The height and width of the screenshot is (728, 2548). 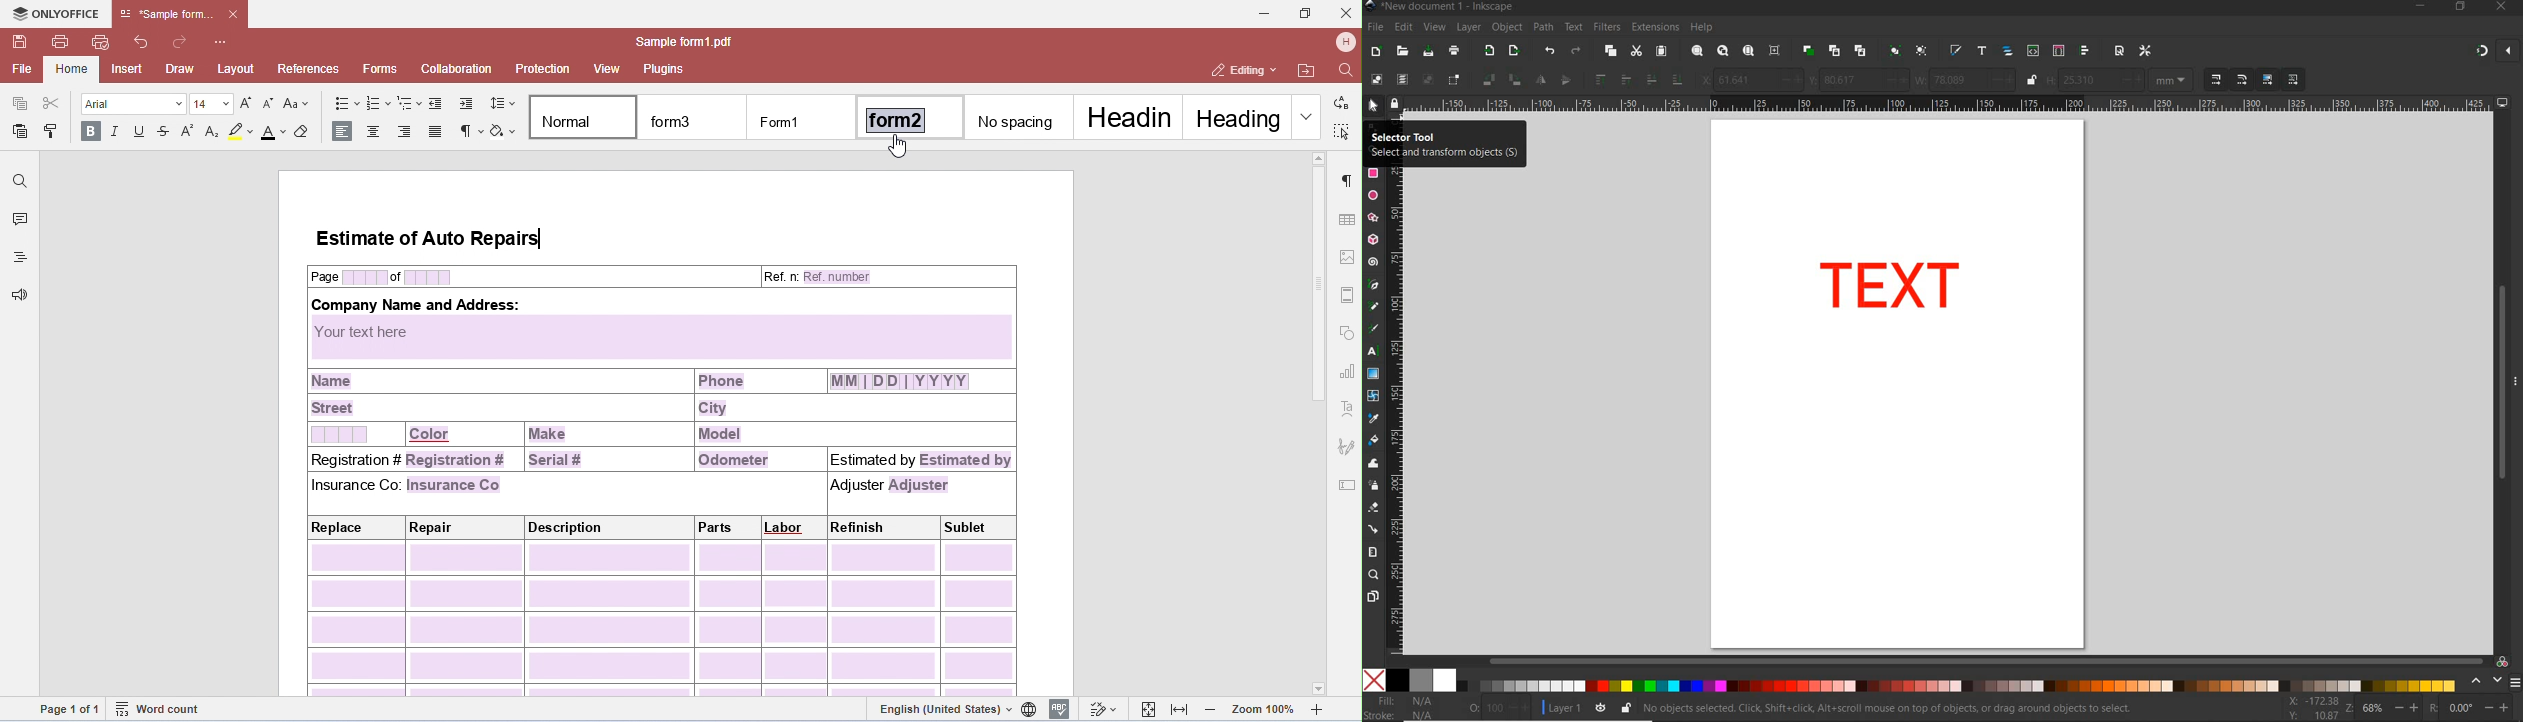 I want to click on help, so click(x=1702, y=28).